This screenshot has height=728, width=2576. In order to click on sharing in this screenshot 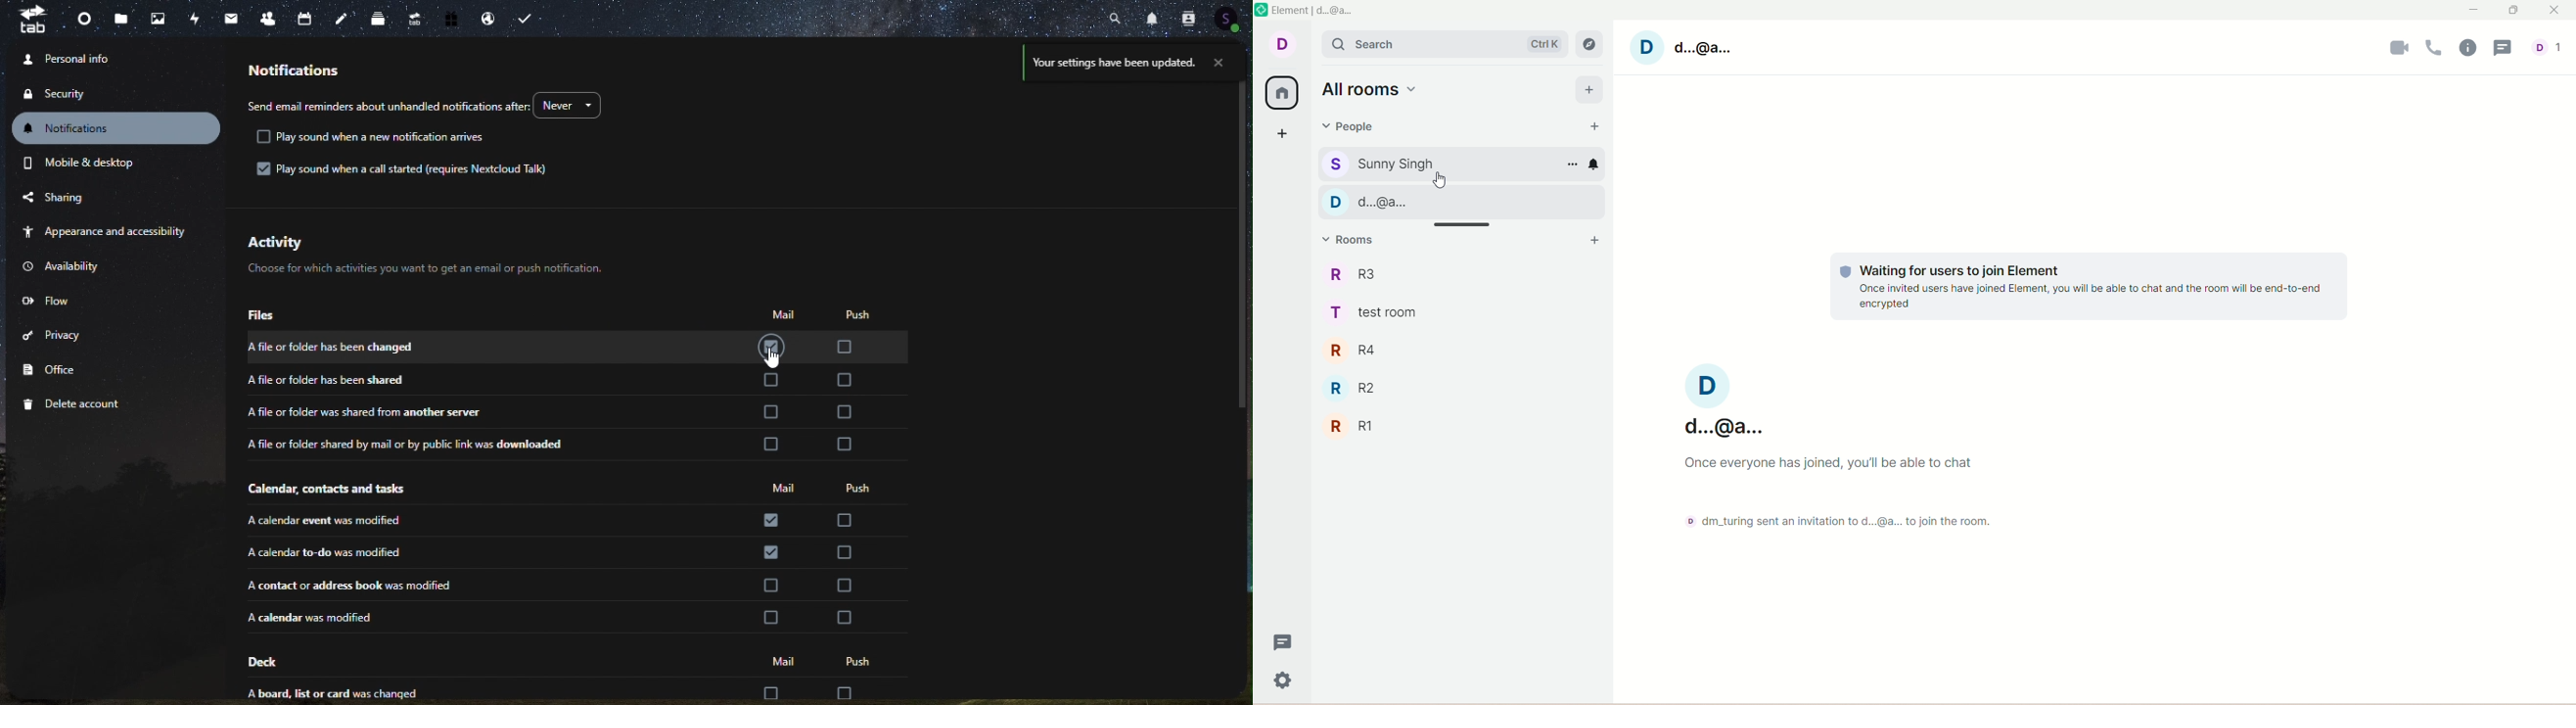, I will do `click(81, 195)`.